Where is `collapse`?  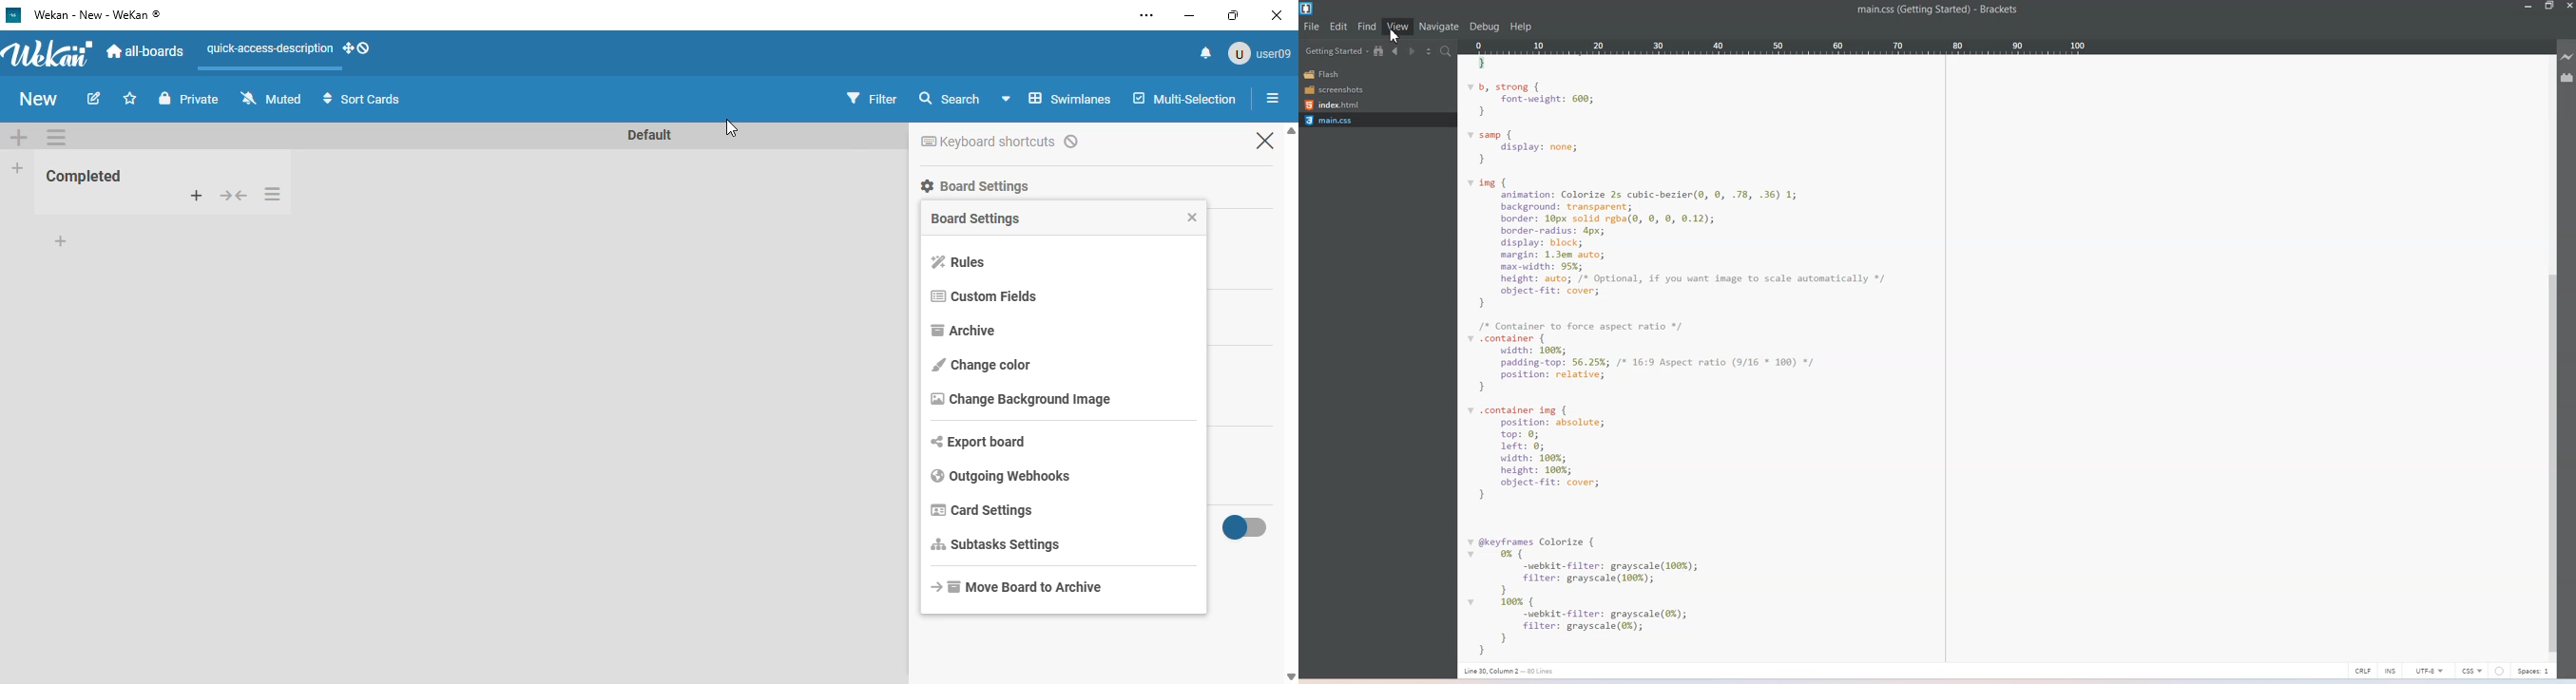 collapse is located at coordinates (234, 196).